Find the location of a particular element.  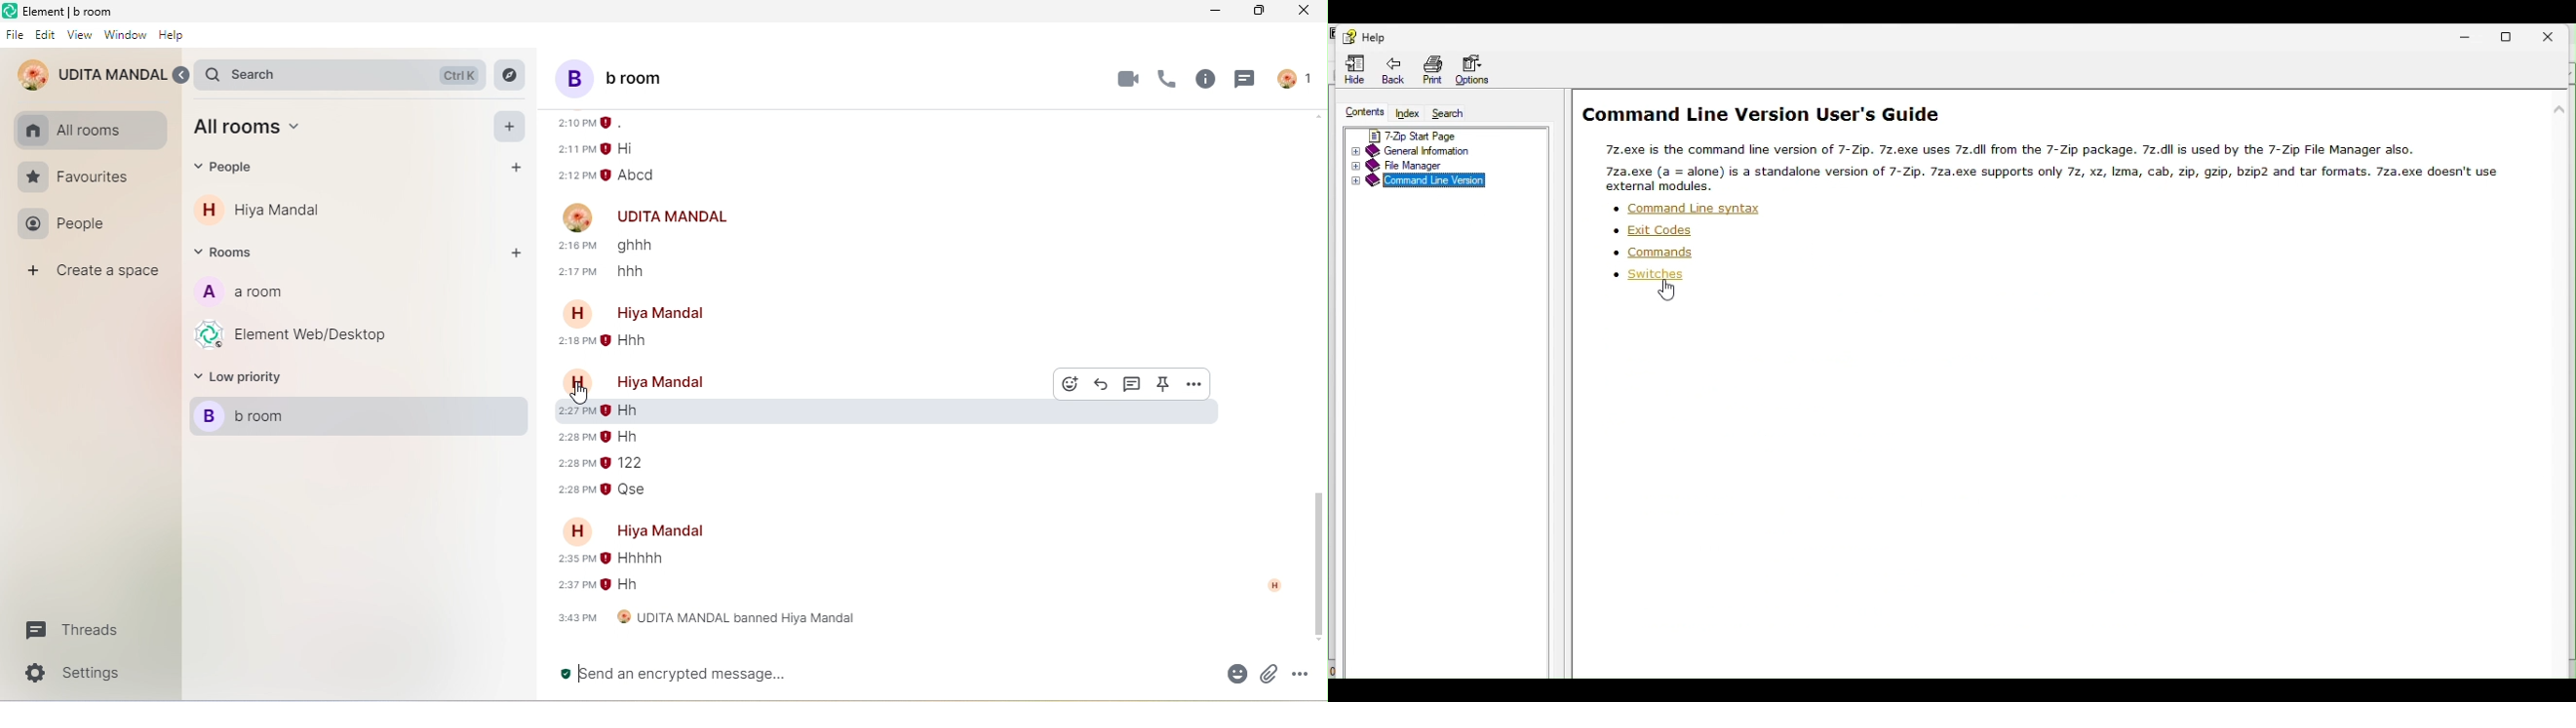

minimize is located at coordinates (1213, 11).